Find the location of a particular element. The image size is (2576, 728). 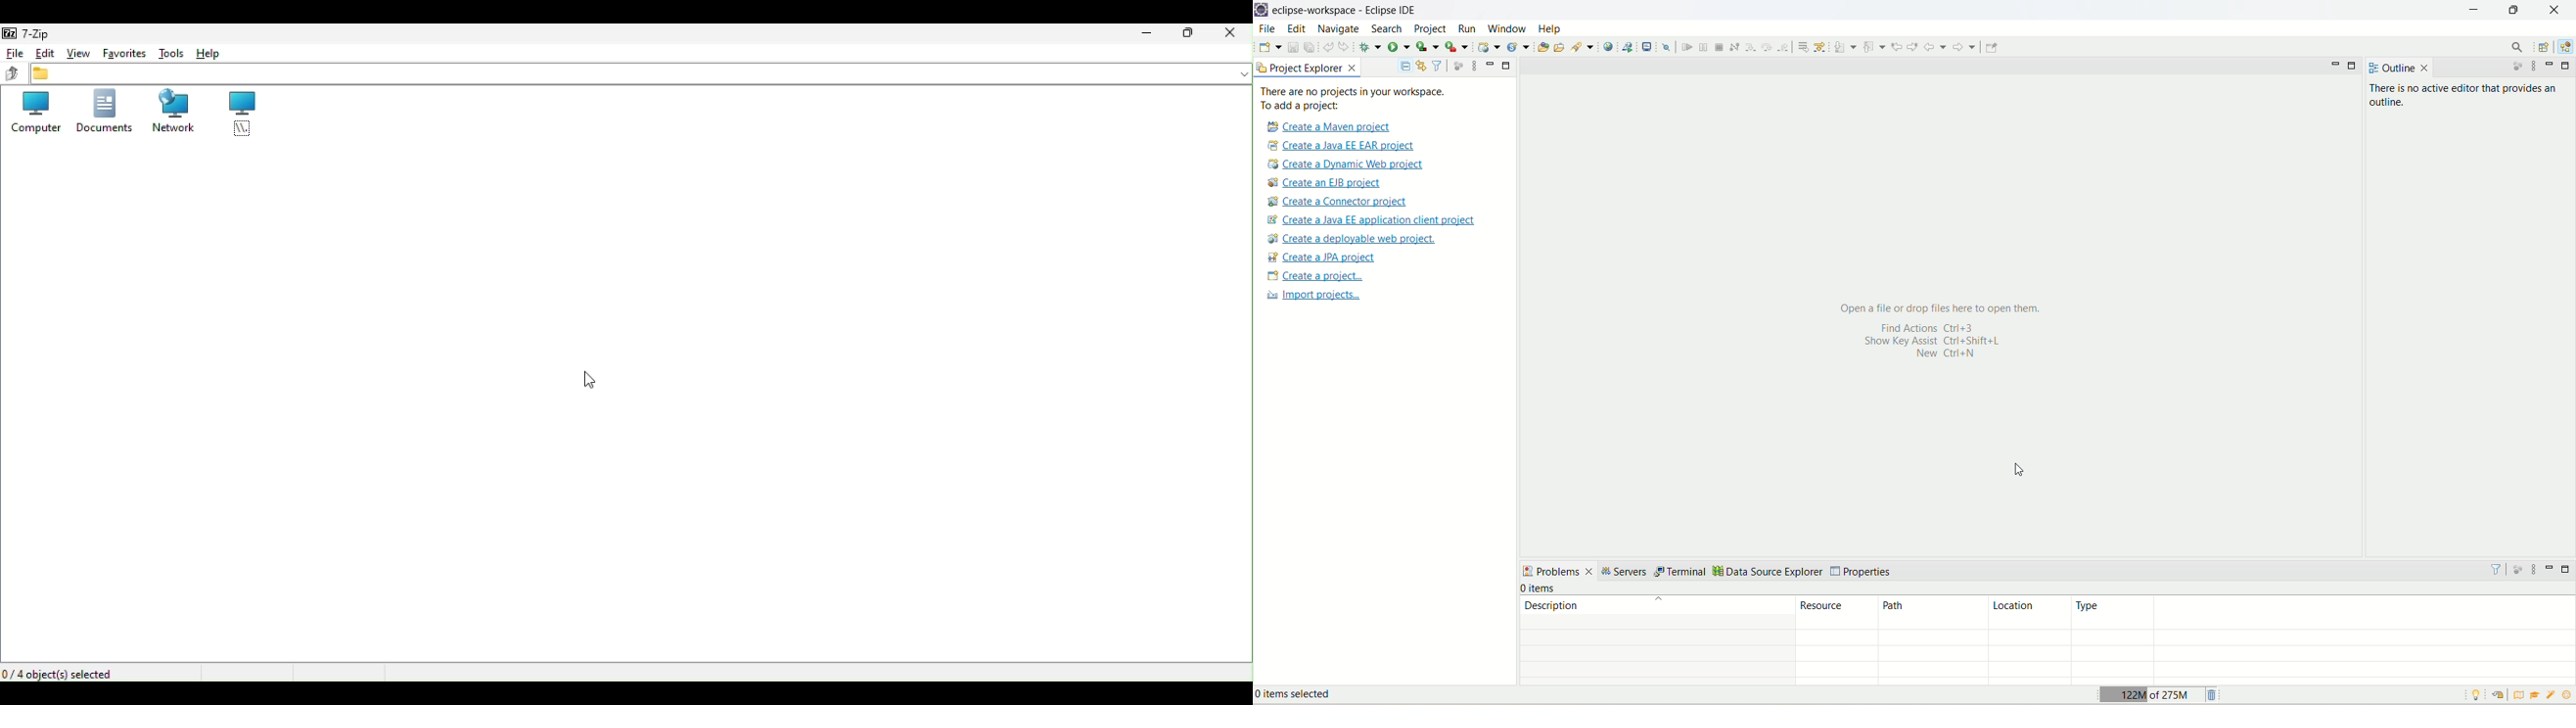

window is located at coordinates (1507, 28).